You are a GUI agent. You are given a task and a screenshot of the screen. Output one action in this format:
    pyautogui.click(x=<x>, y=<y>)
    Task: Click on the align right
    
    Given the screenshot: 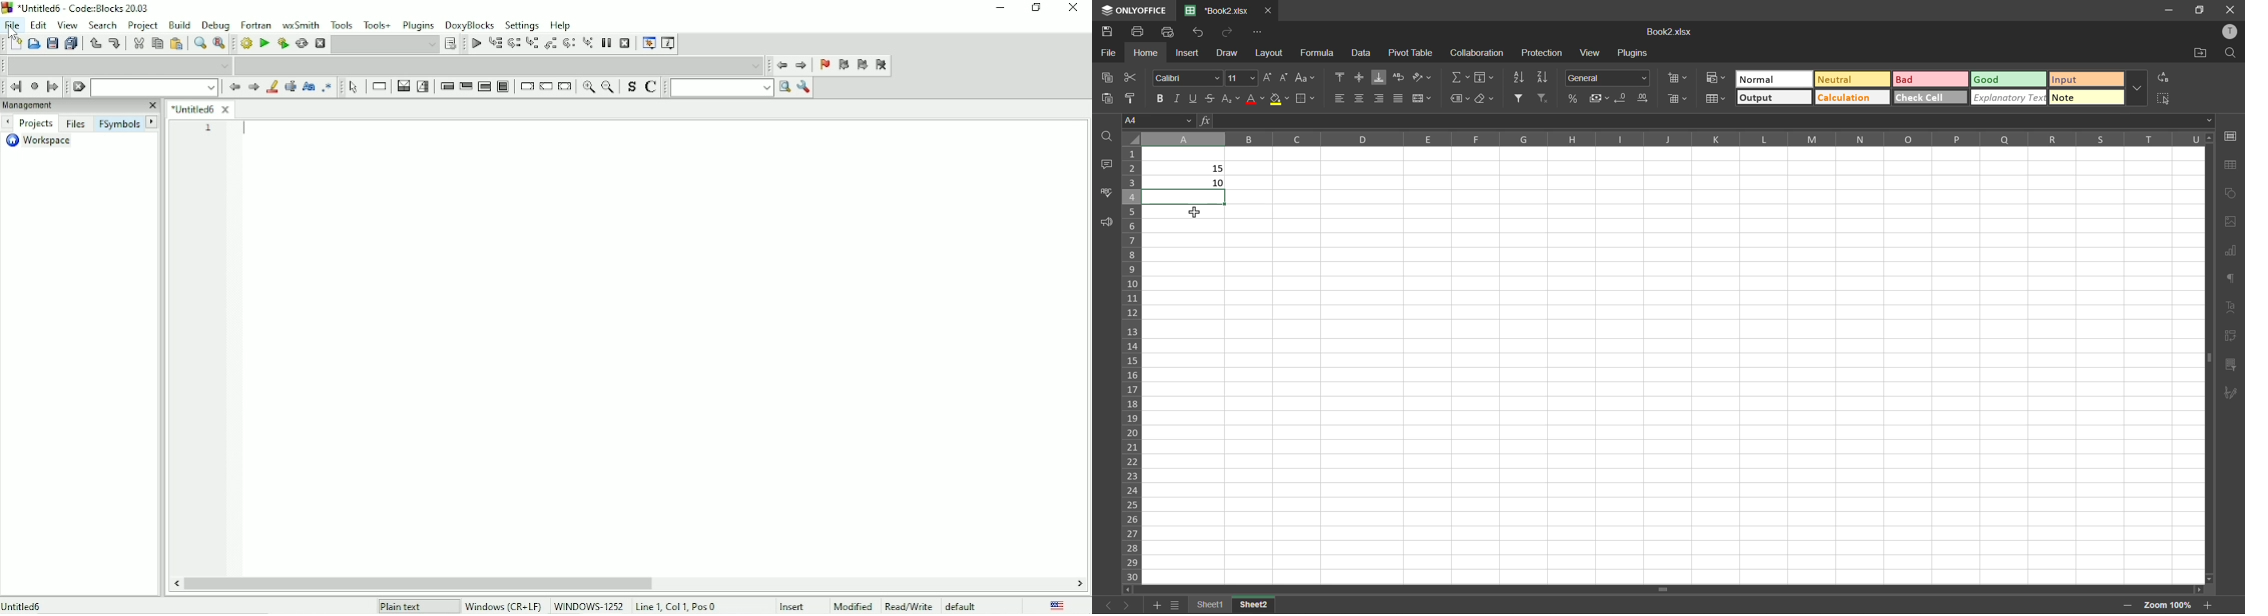 What is the action you would take?
    pyautogui.click(x=1381, y=98)
    